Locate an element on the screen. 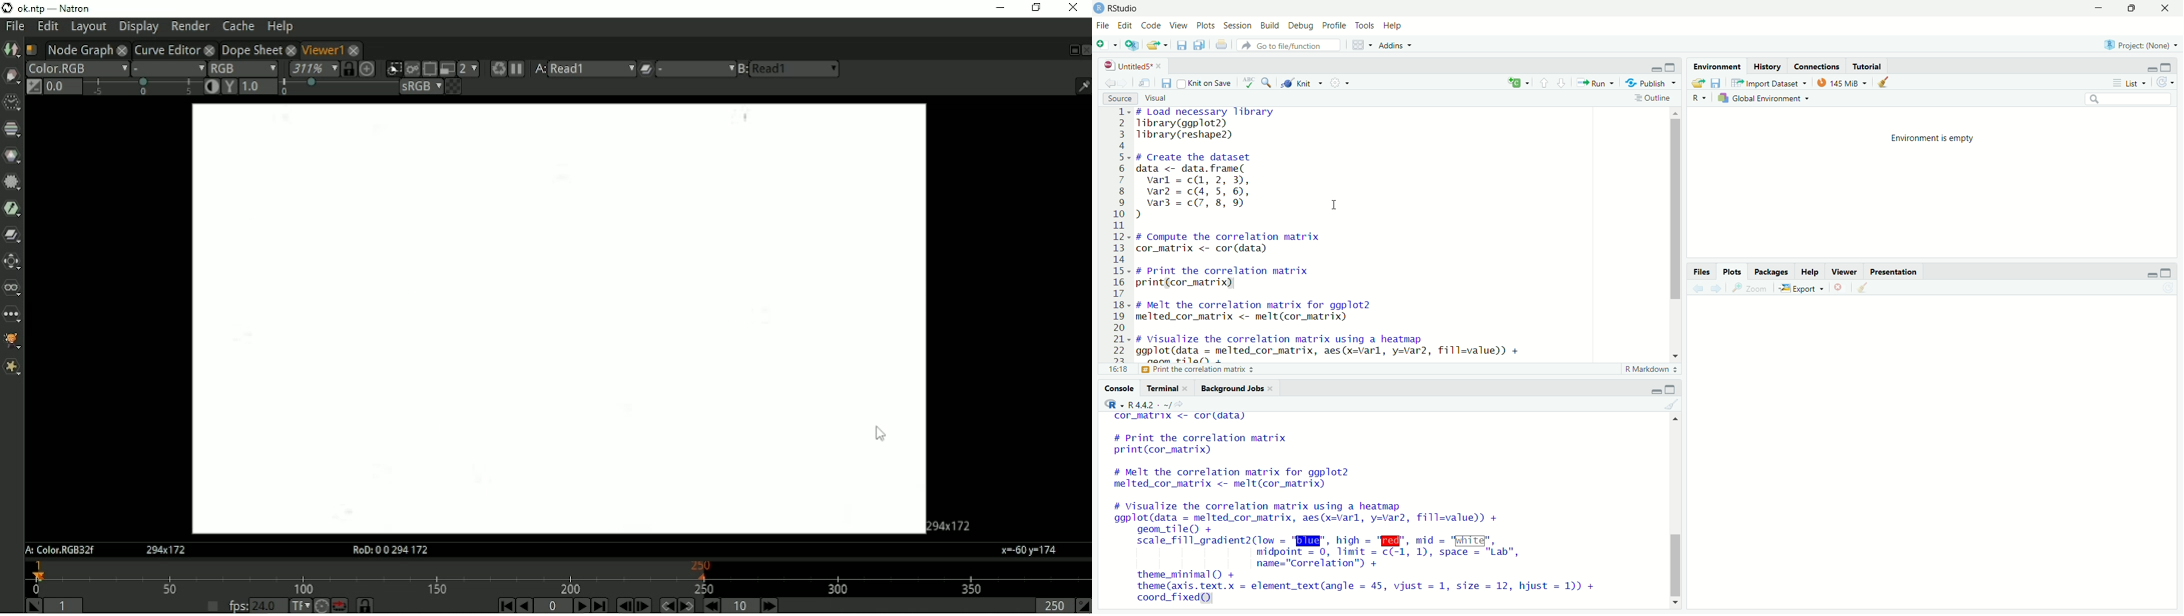 This screenshot has width=2184, height=616. addins is located at coordinates (1396, 45).